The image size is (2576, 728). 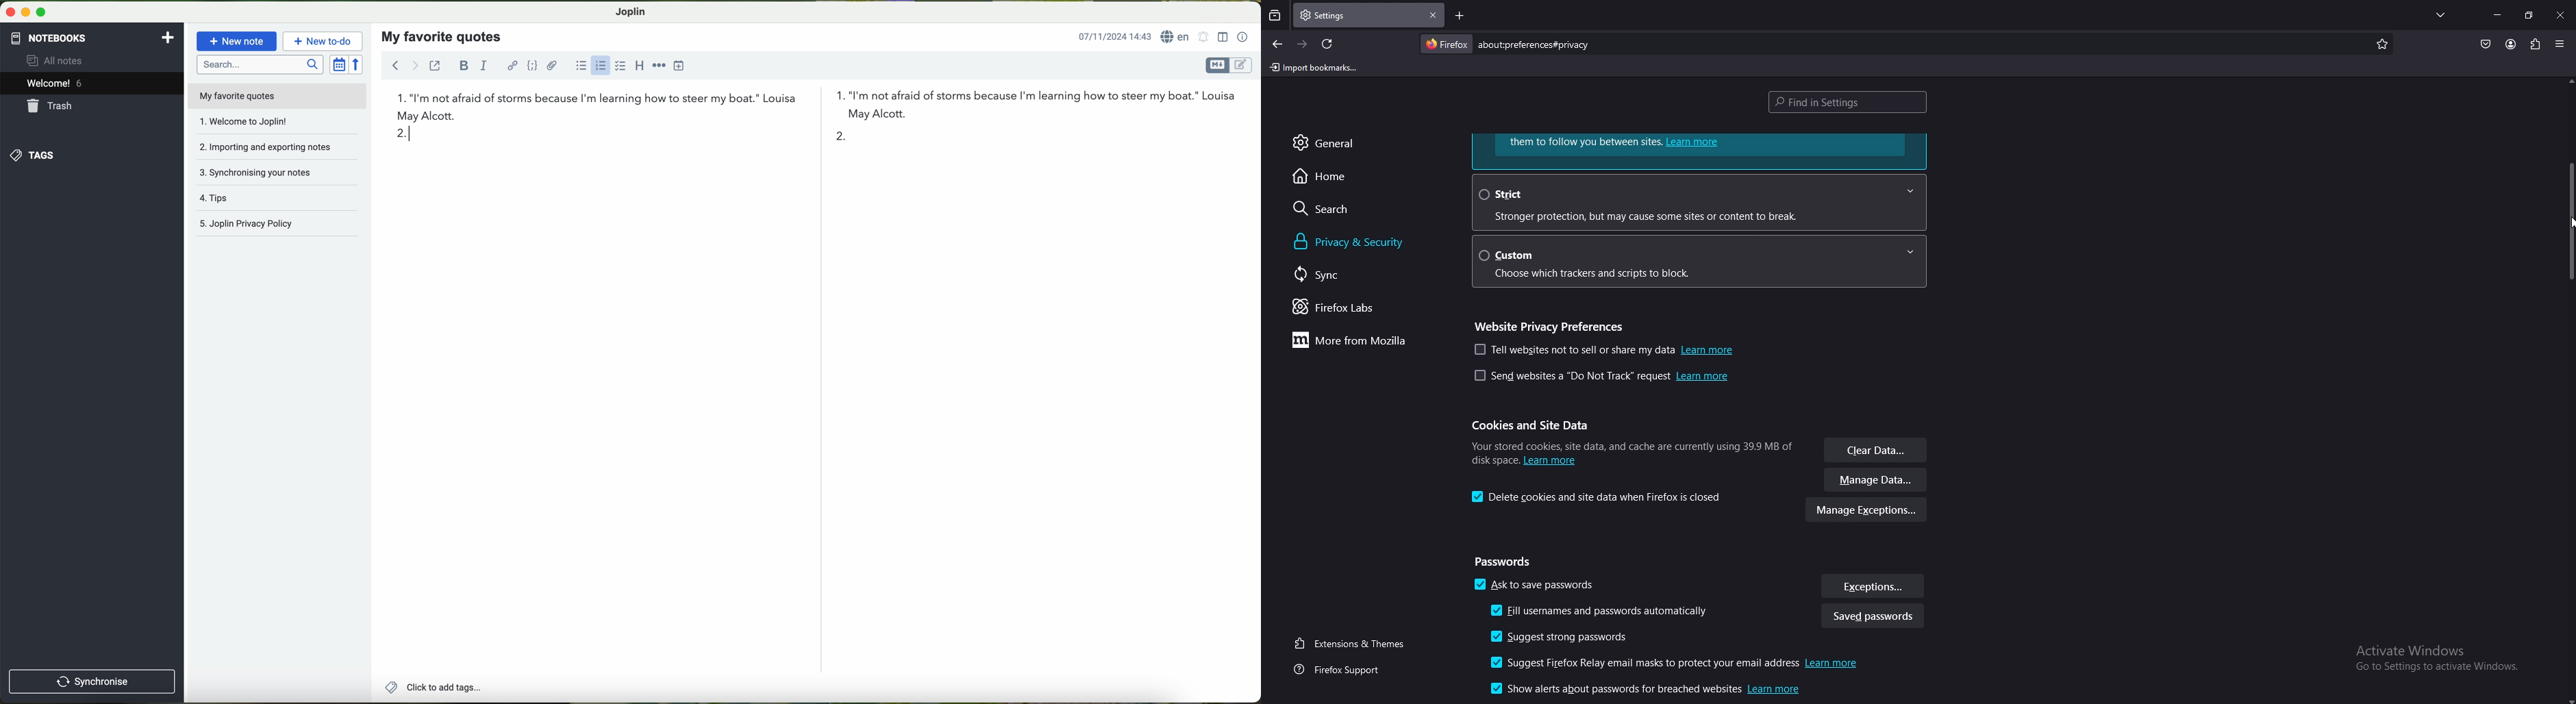 I want to click on strict, so click(x=1698, y=202).